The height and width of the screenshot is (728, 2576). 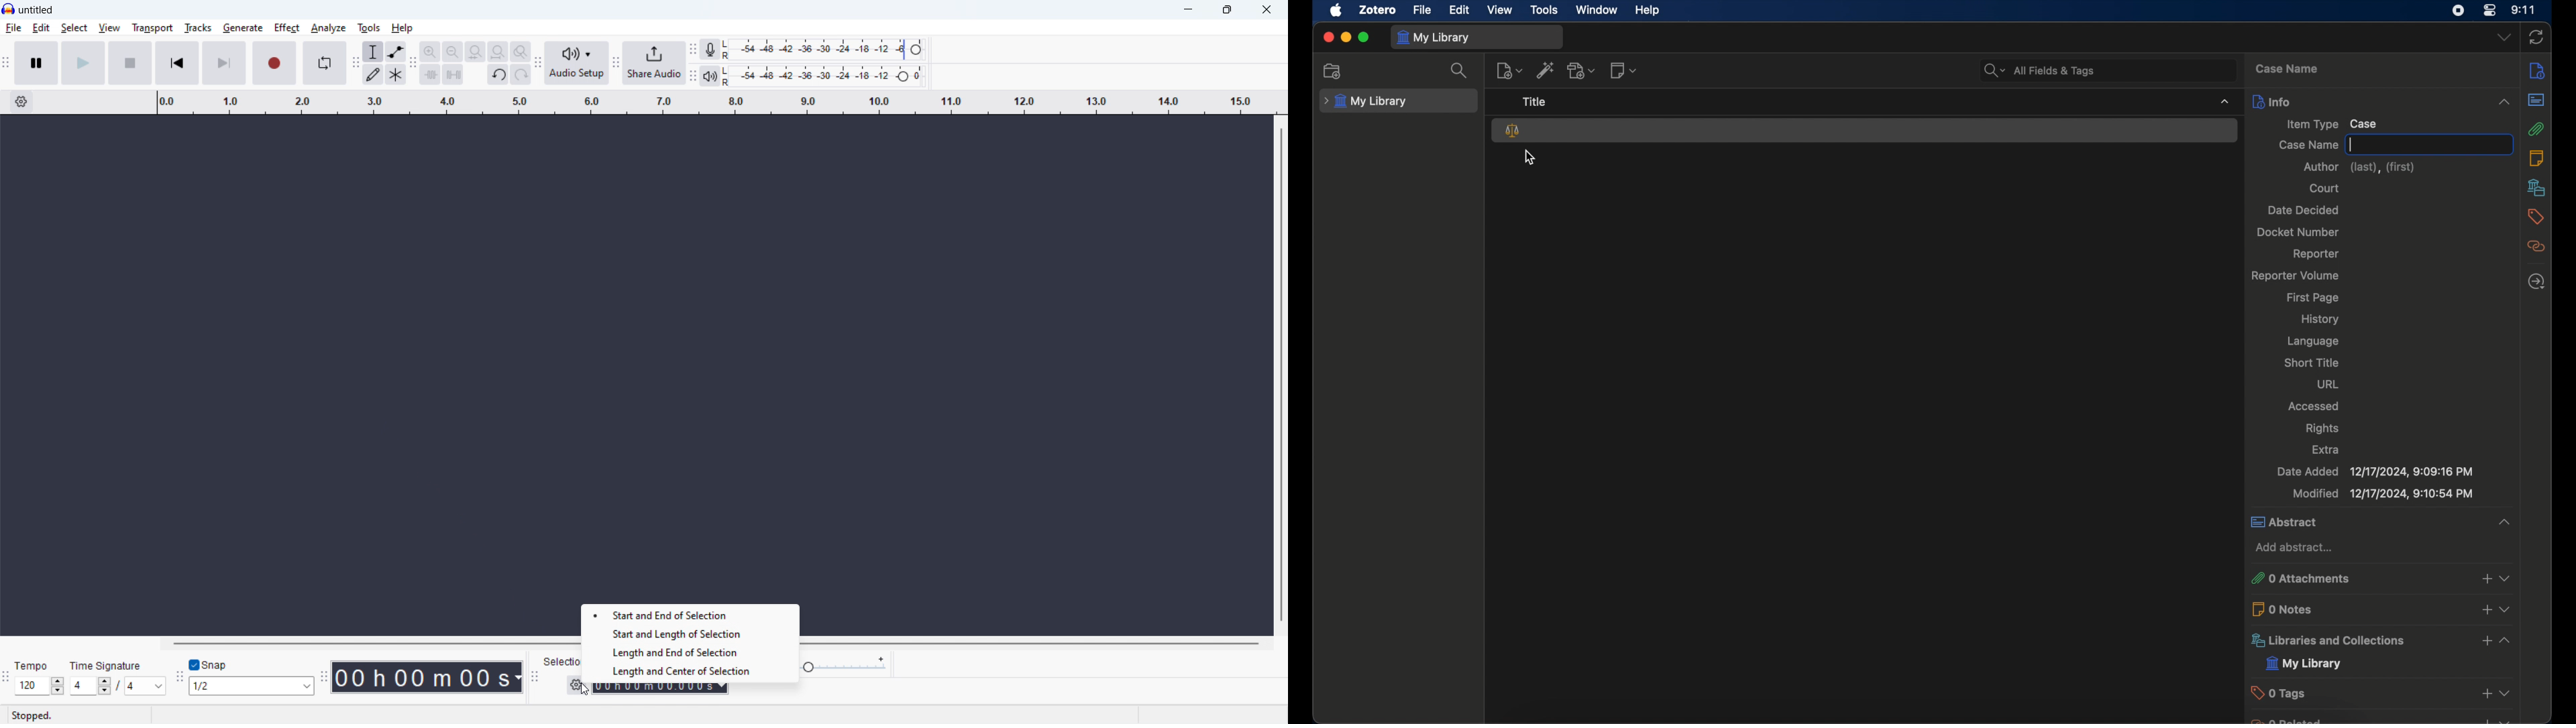 I want to click on share audio, so click(x=653, y=63).